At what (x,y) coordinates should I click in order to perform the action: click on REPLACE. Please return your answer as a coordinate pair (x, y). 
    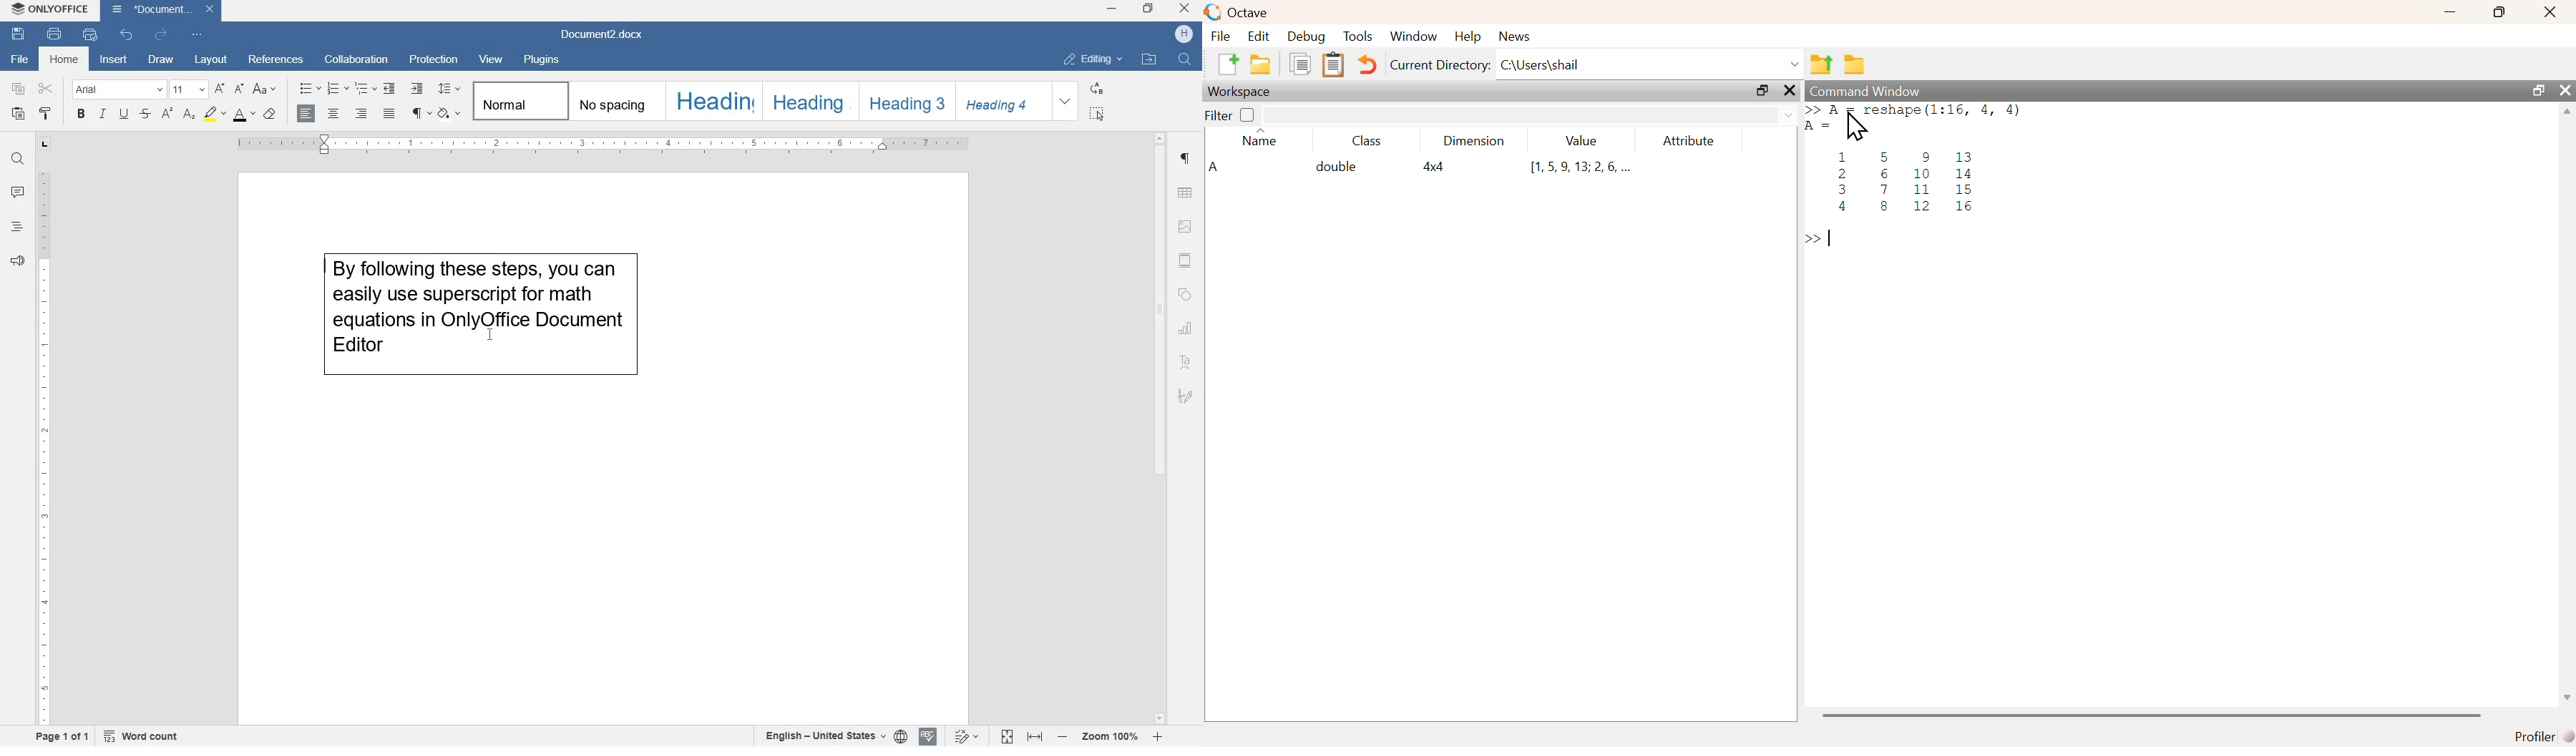
    Looking at the image, I should click on (1096, 88).